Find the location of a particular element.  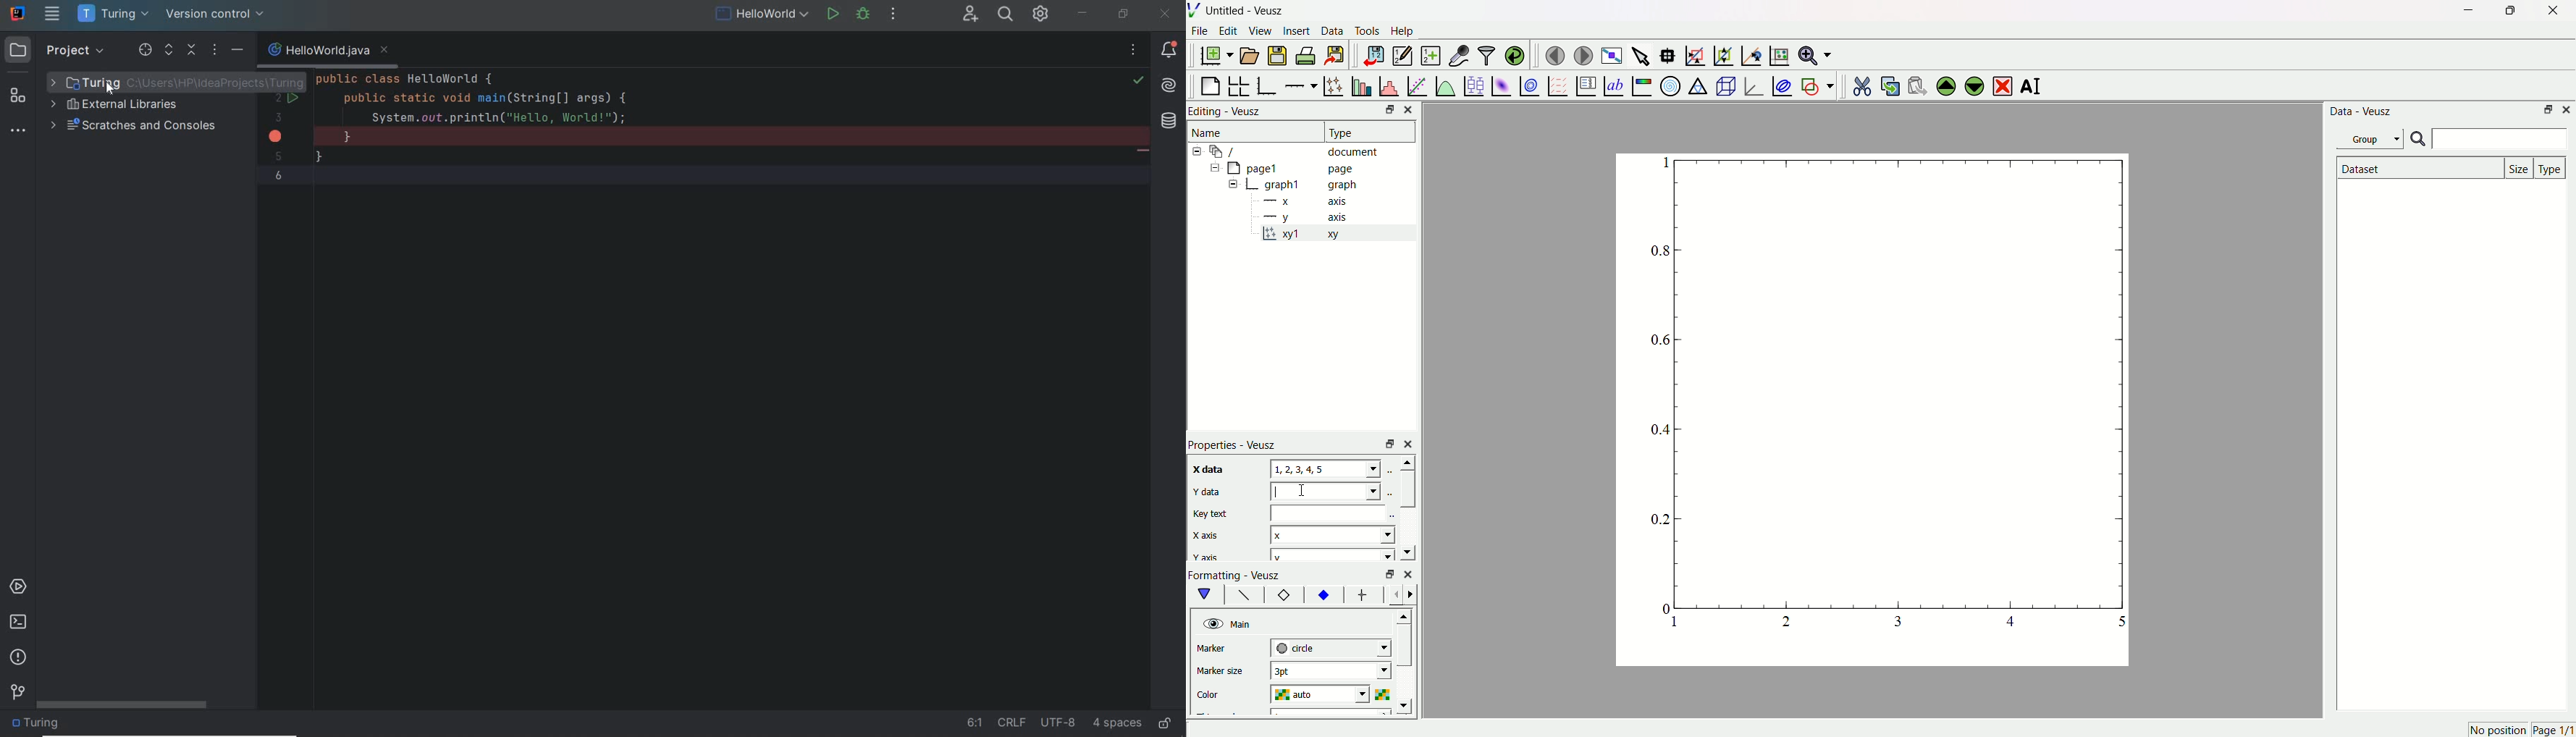

x data is located at coordinates (1211, 468).